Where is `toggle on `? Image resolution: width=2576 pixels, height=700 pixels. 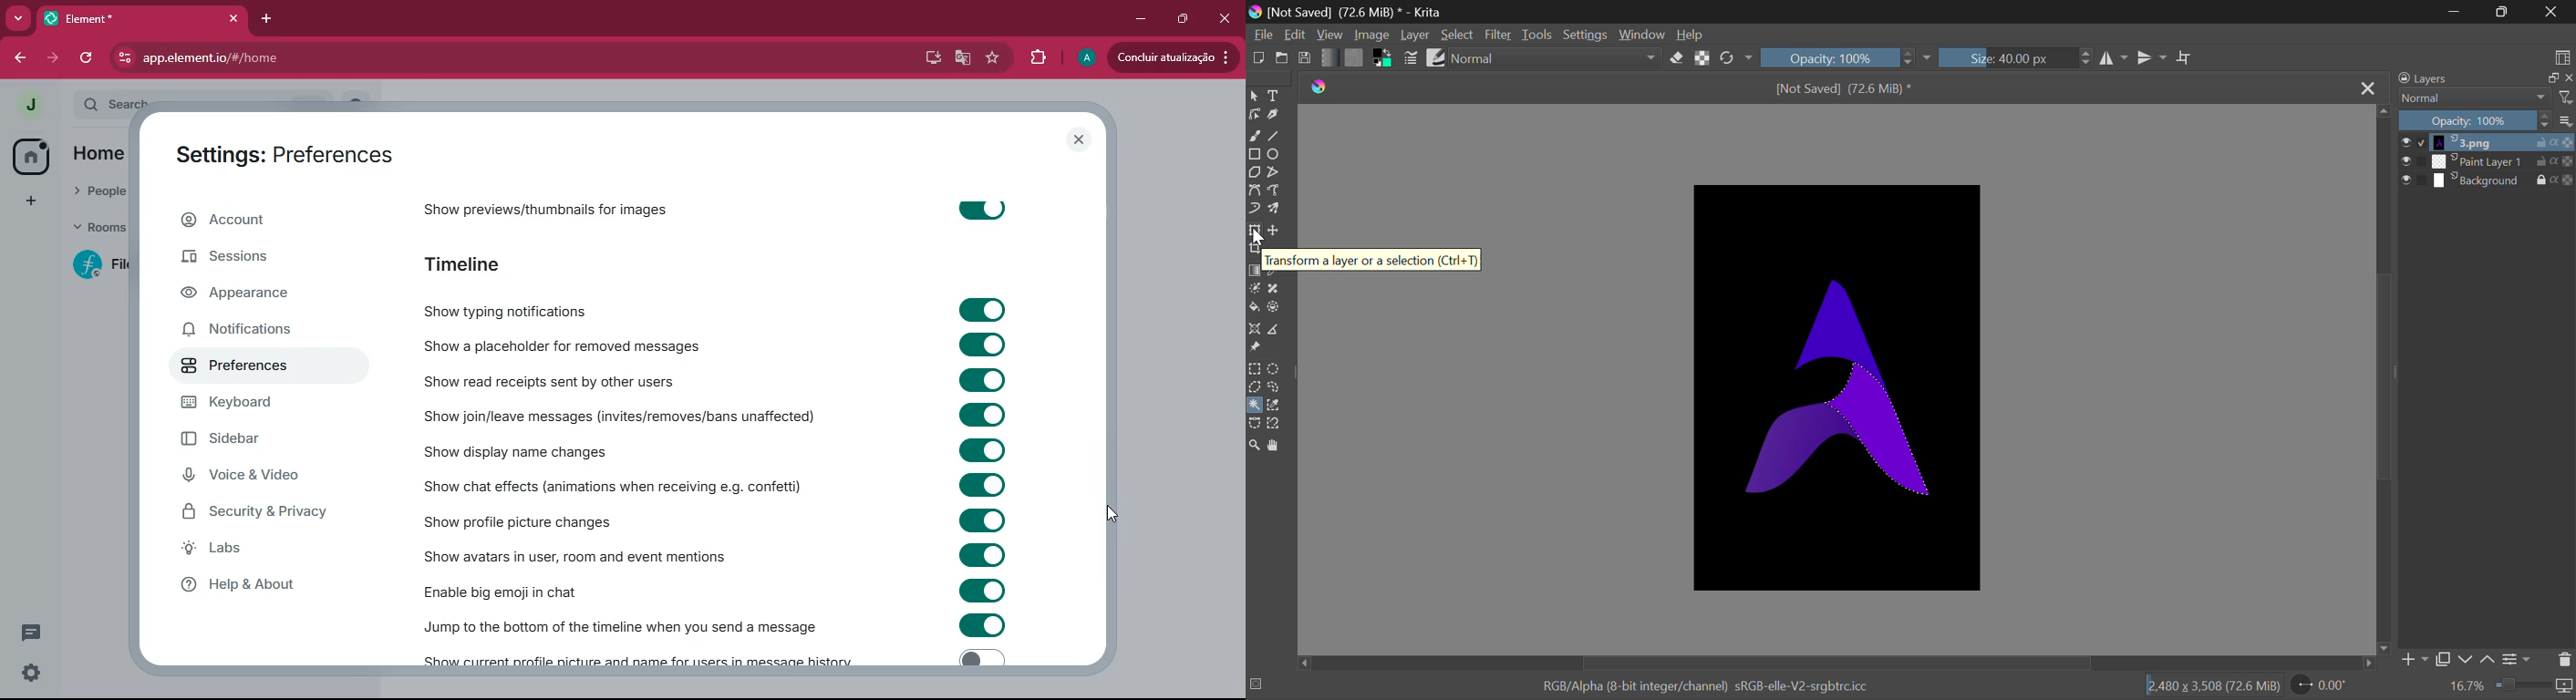 toggle on  is located at coordinates (982, 519).